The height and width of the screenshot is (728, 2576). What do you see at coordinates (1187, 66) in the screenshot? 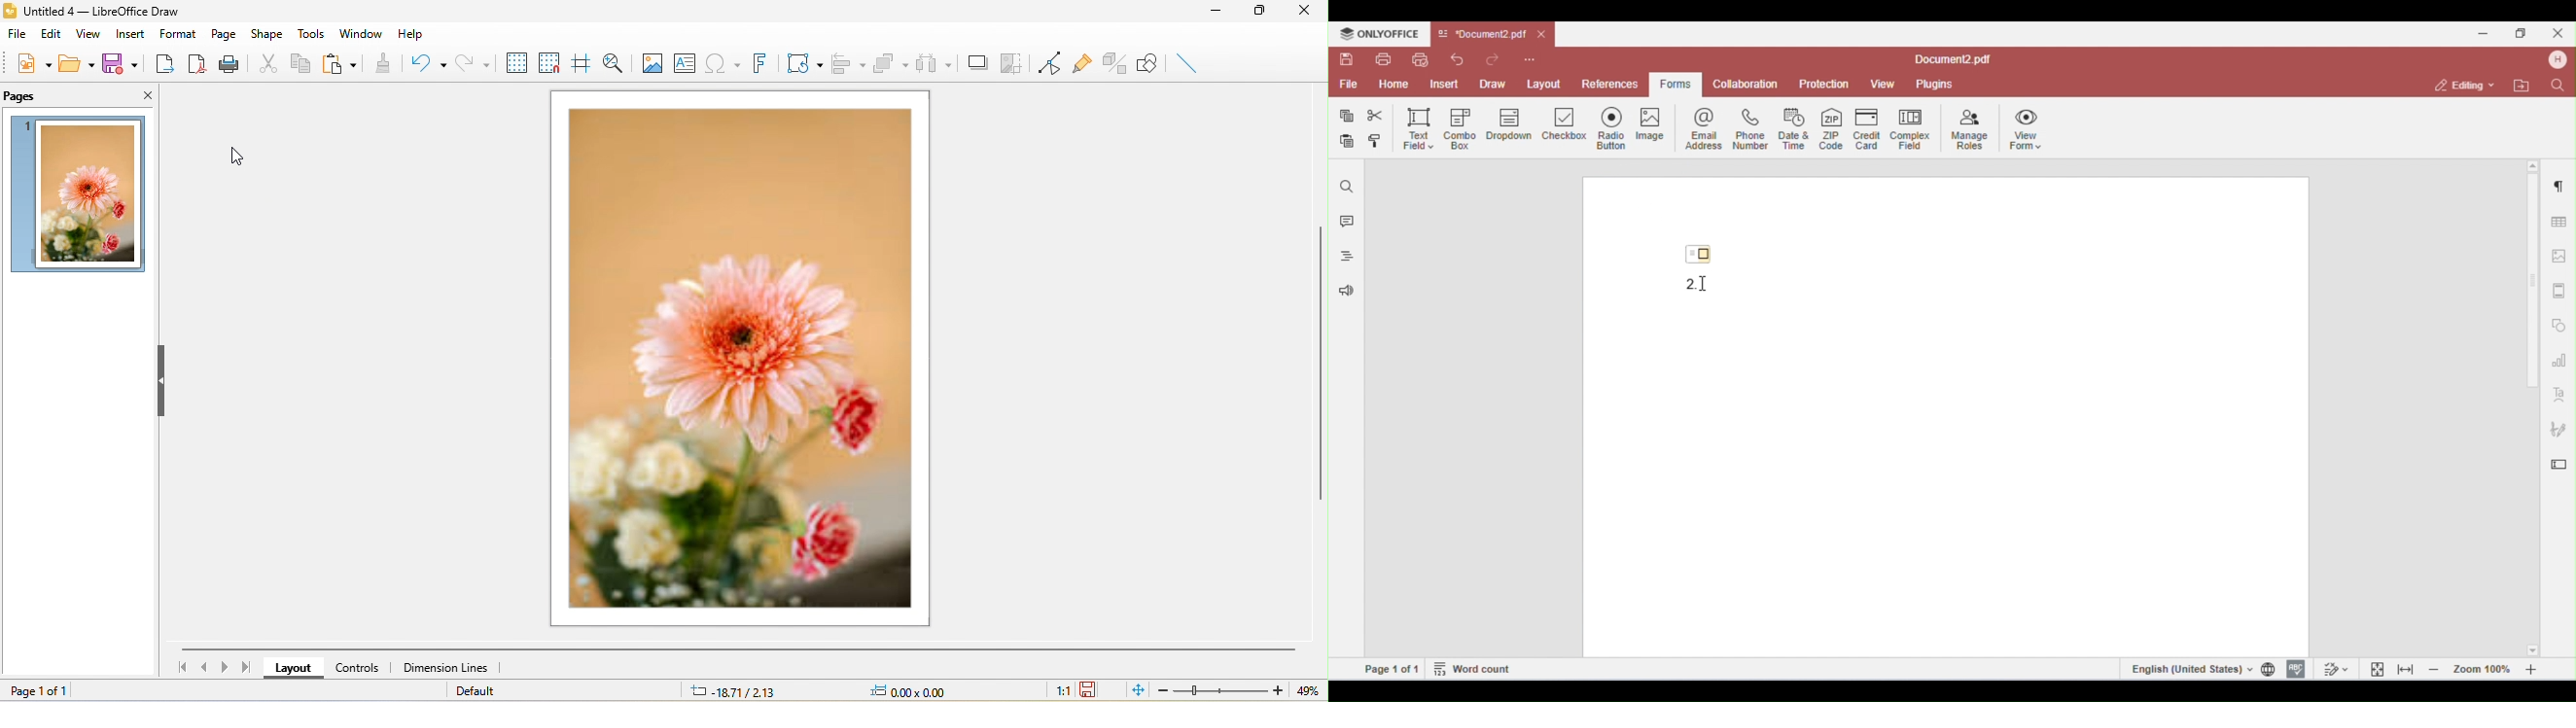
I see `insert line` at bounding box center [1187, 66].